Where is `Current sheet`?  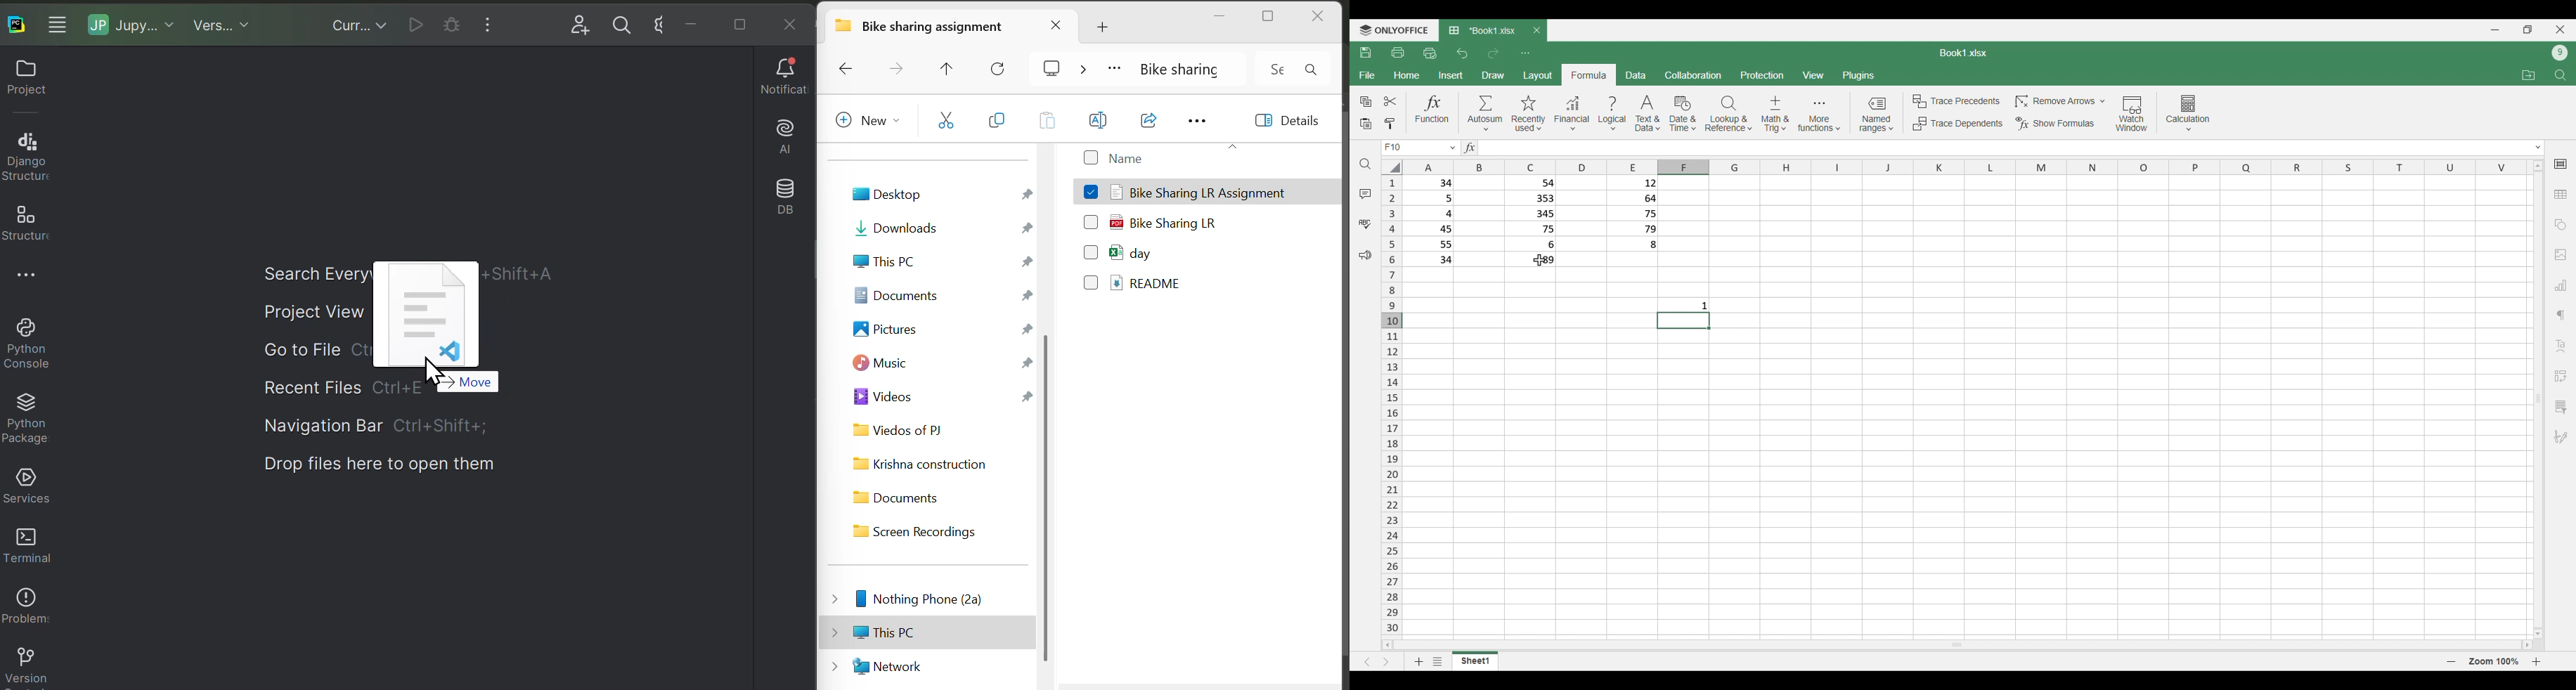
Current sheet is located at coordinates (1475, 661).